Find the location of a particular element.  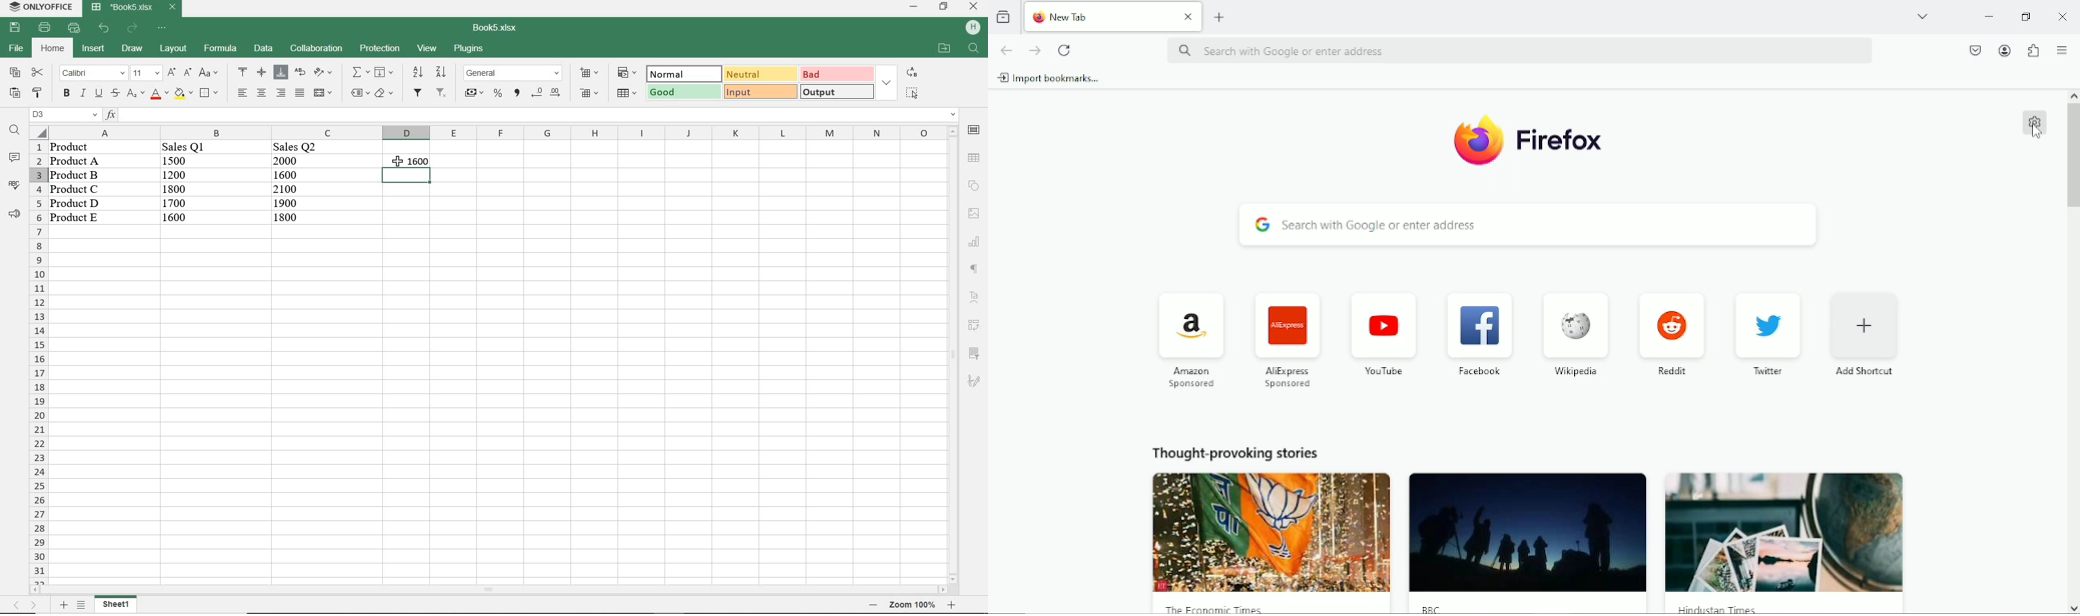

Go back is located at coordinates (1005, 49).